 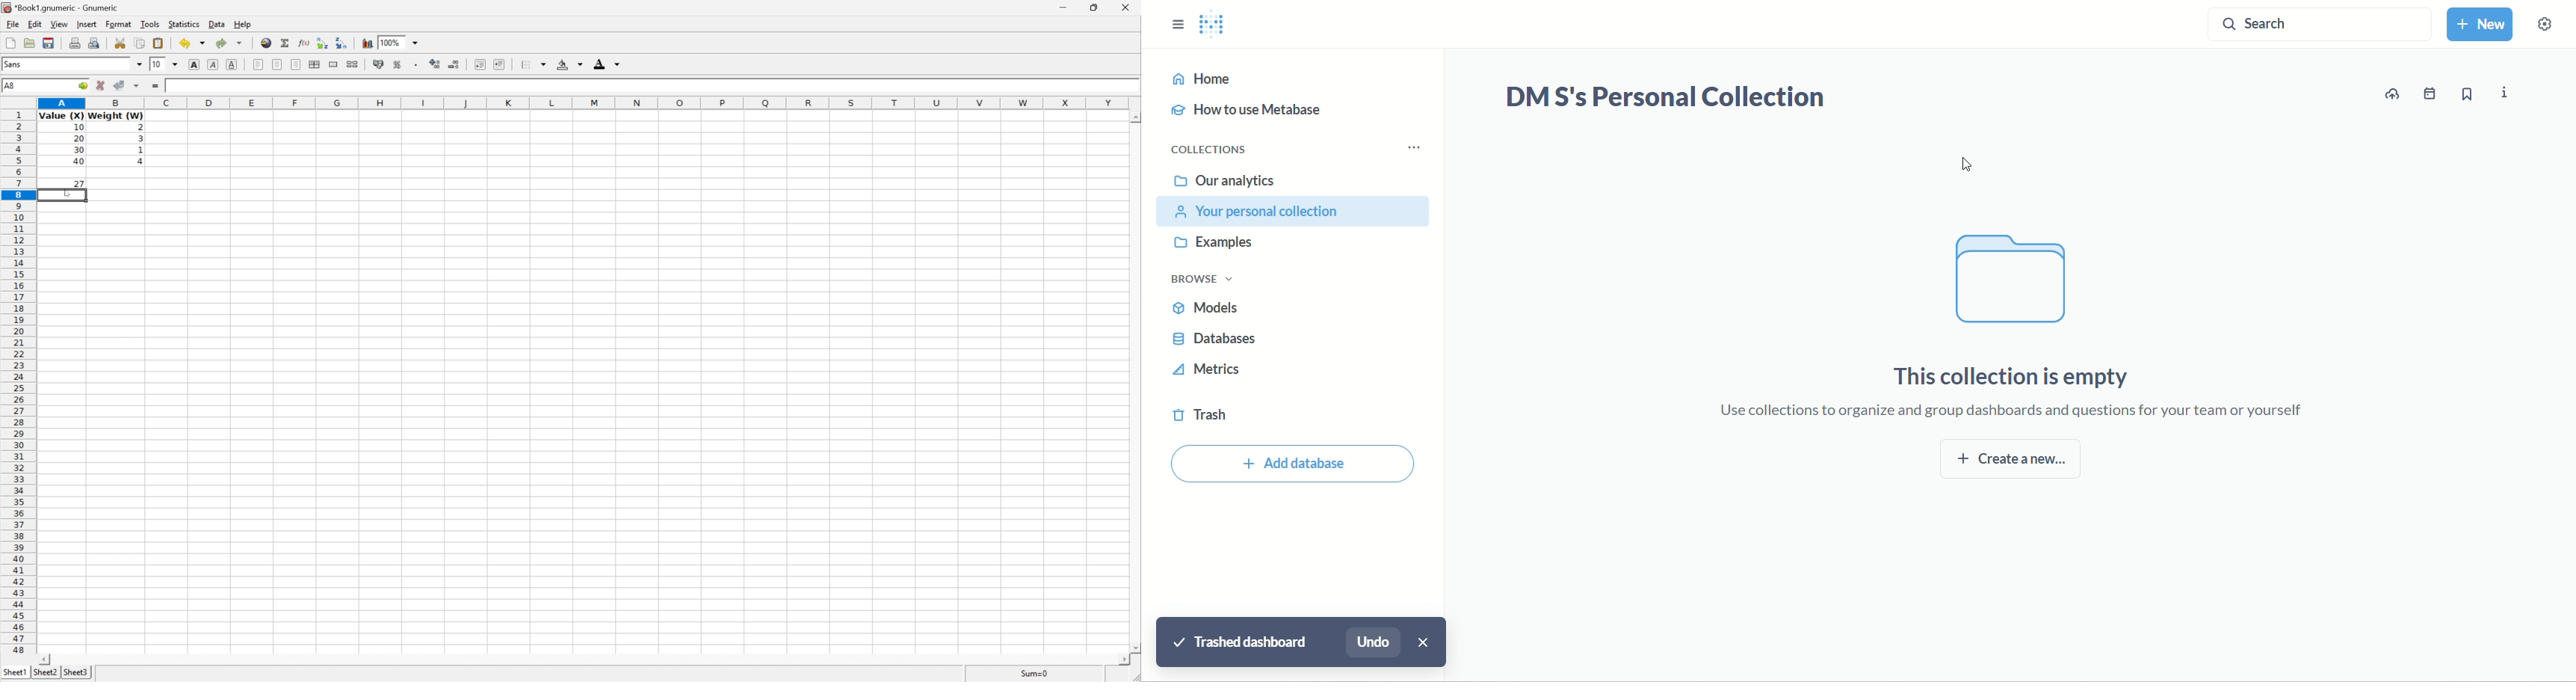 I want to click on , so click(x=78, y=129).